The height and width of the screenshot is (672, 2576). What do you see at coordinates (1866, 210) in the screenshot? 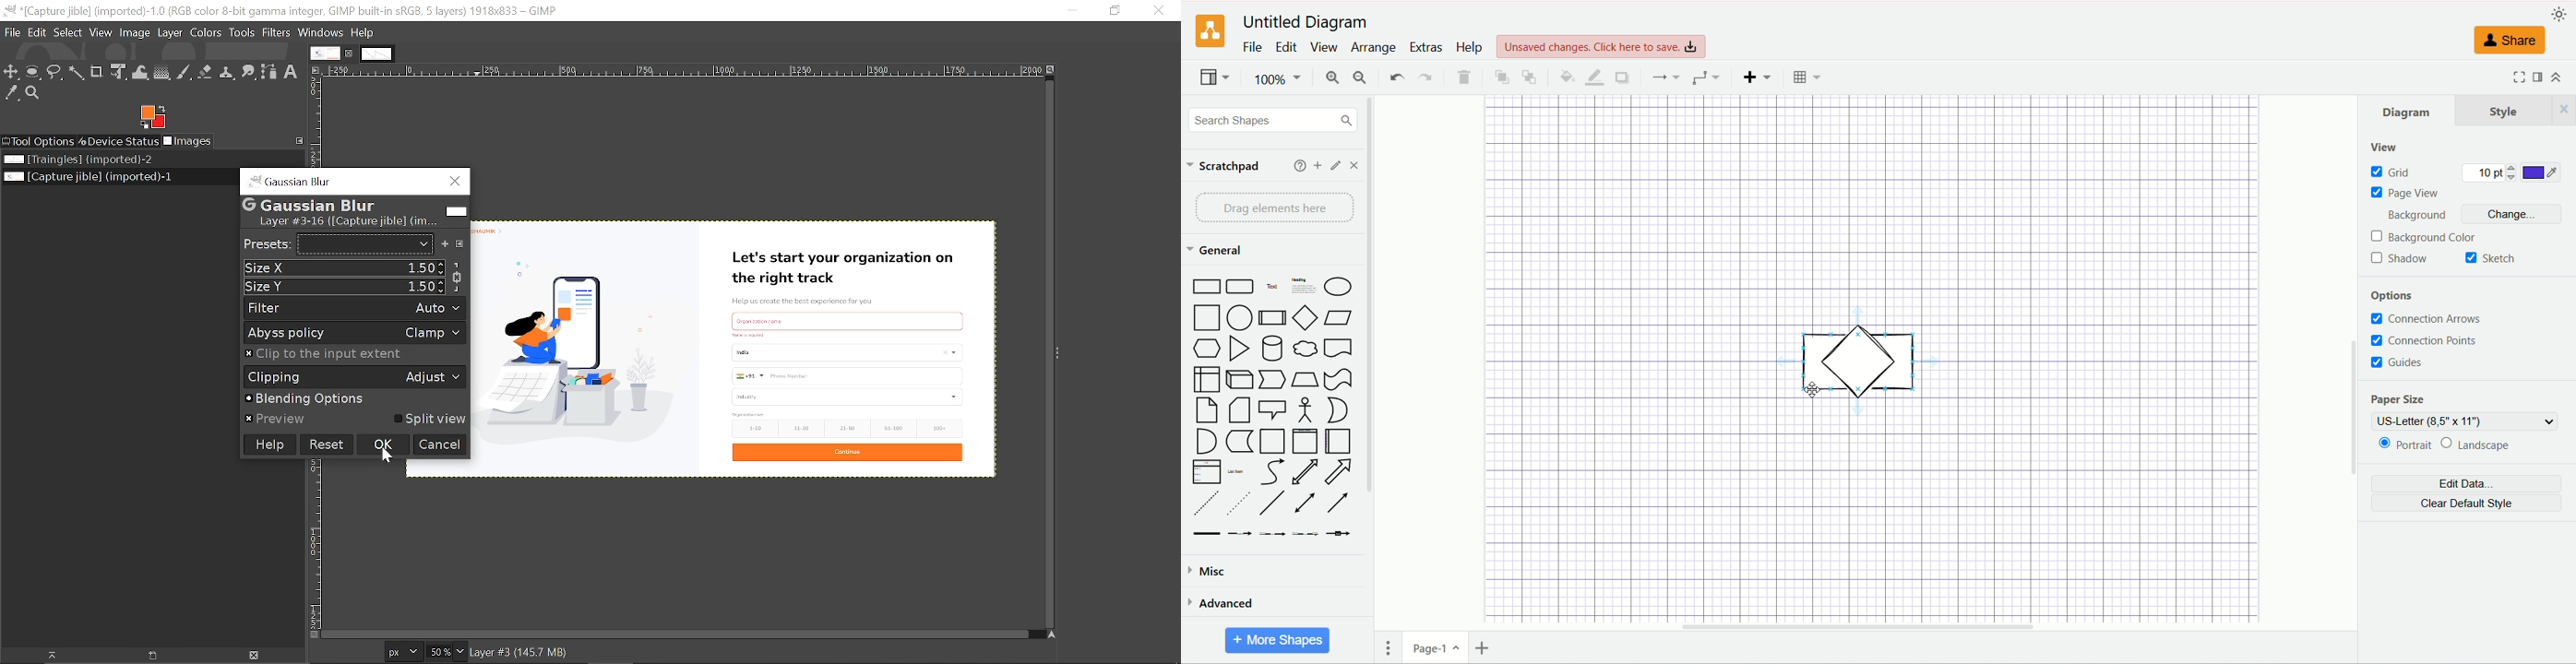
I see `canvas` at bounding box center [1866, 210].